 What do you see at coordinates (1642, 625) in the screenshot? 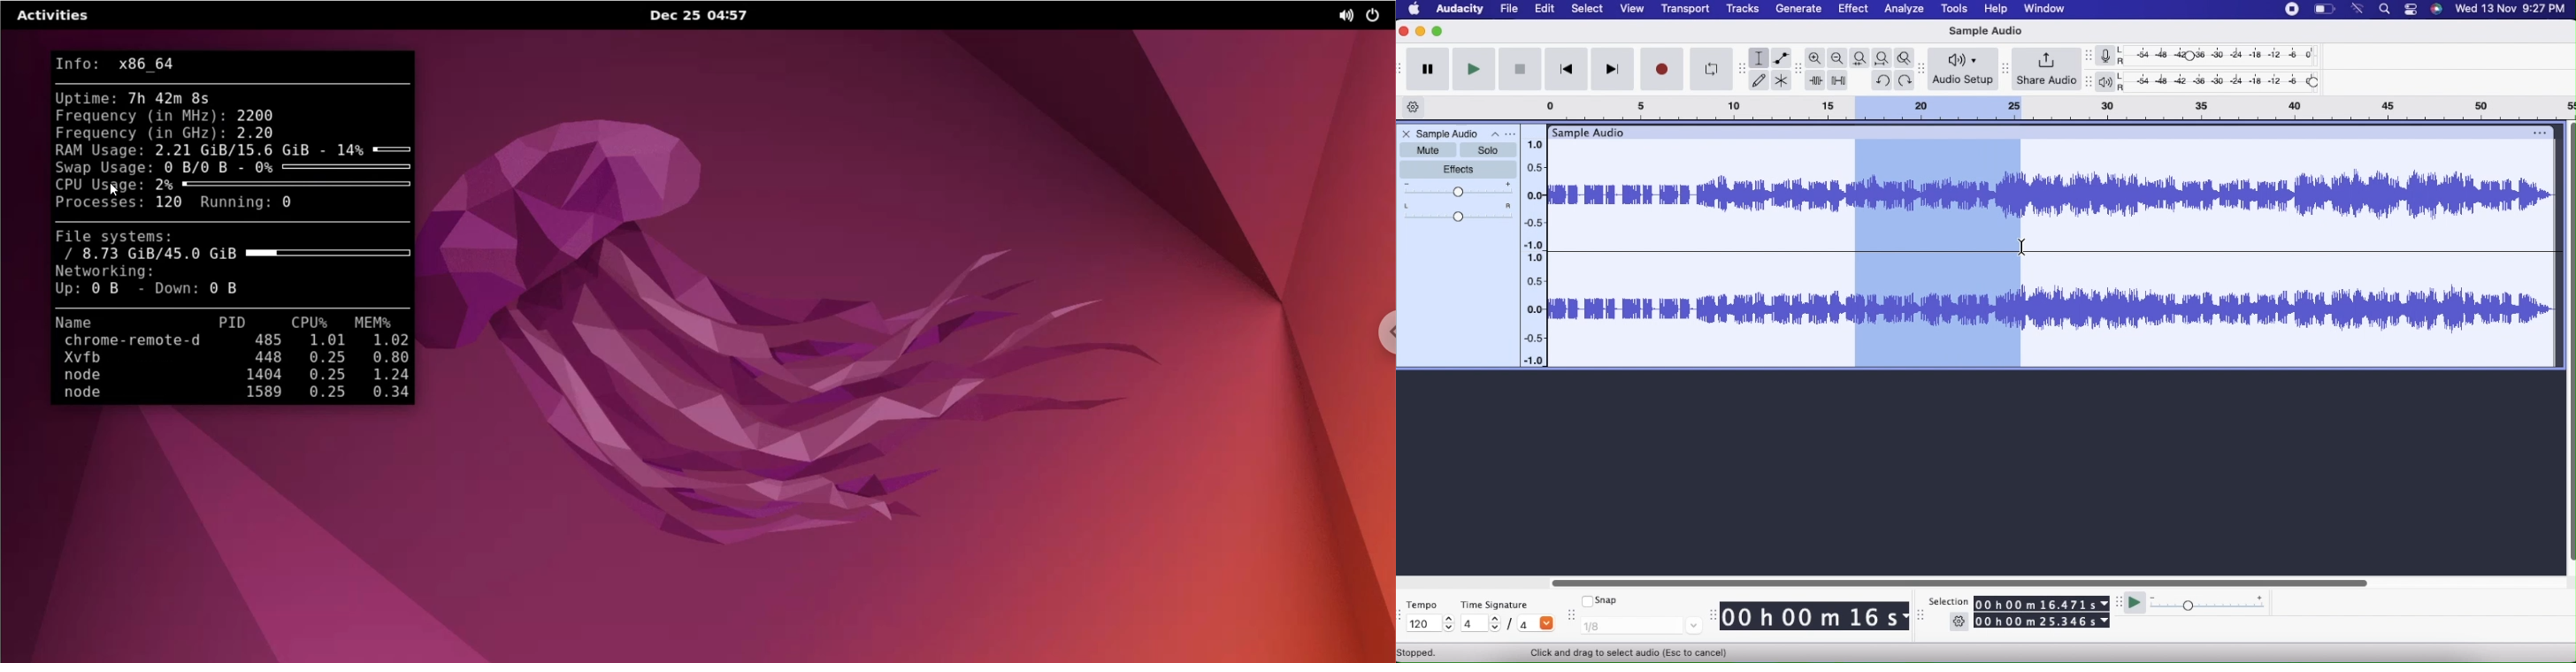
I see `1/8` at bounding box center [1642, 625].